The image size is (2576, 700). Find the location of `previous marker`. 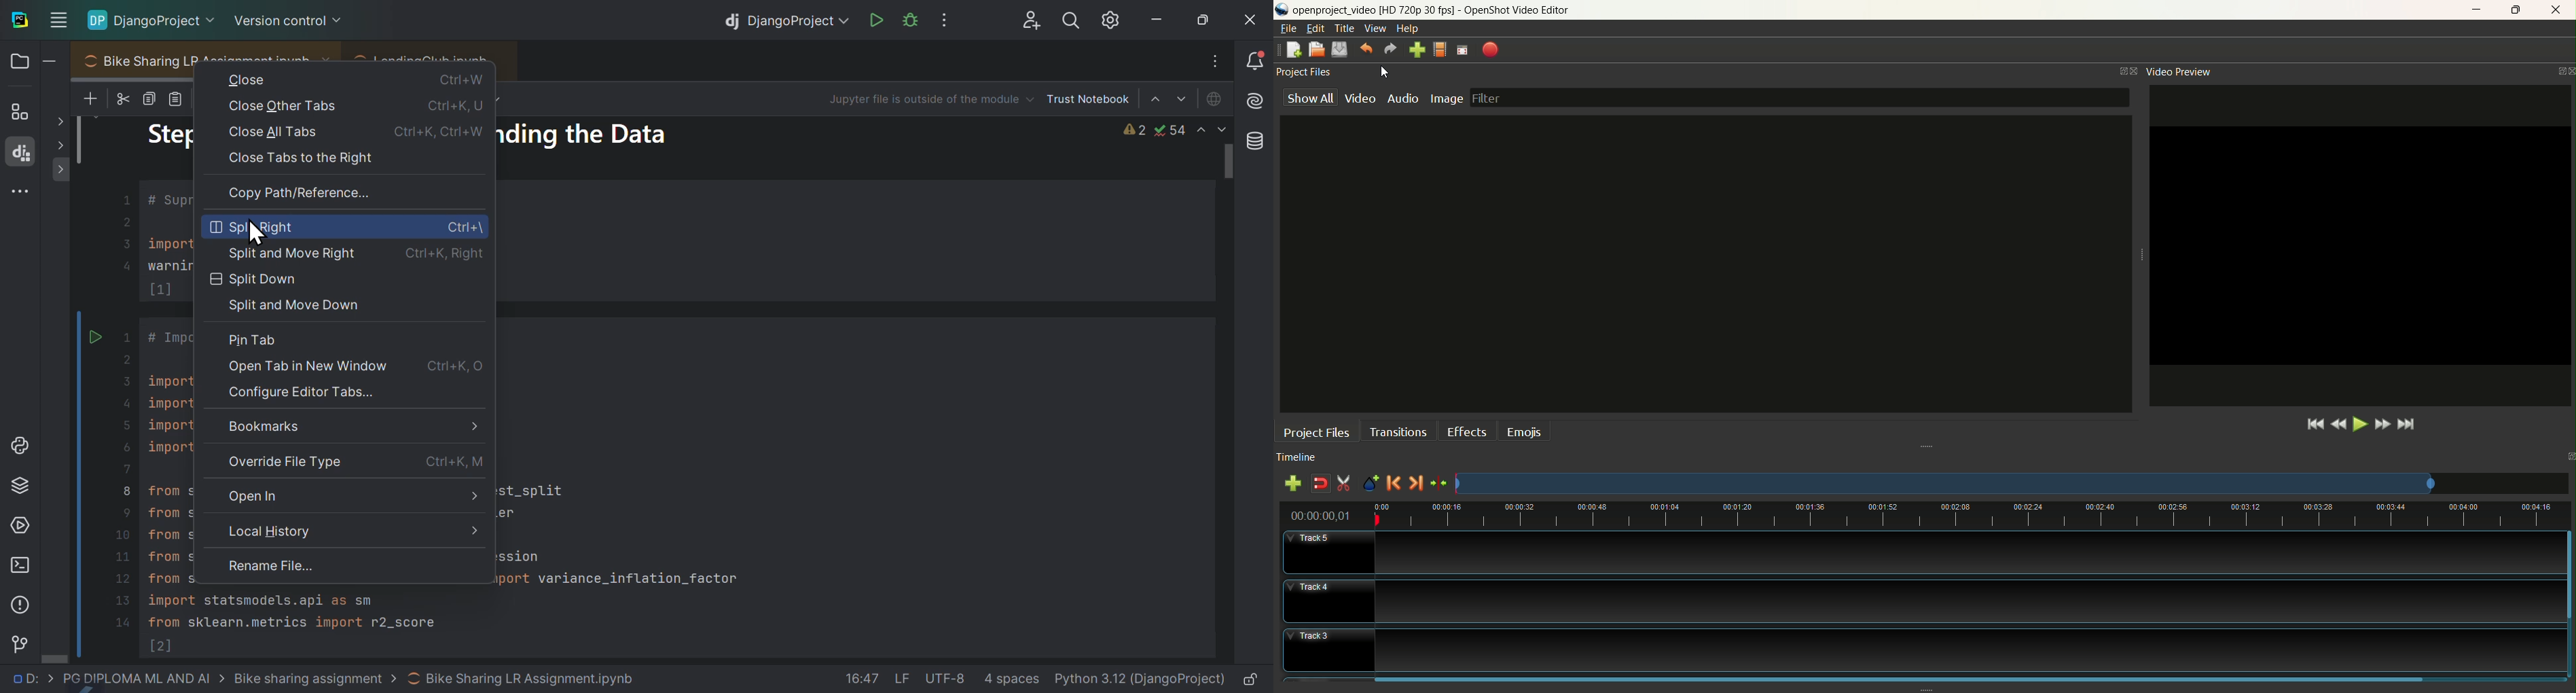

previous marker is located at coordinates (1395, 484).